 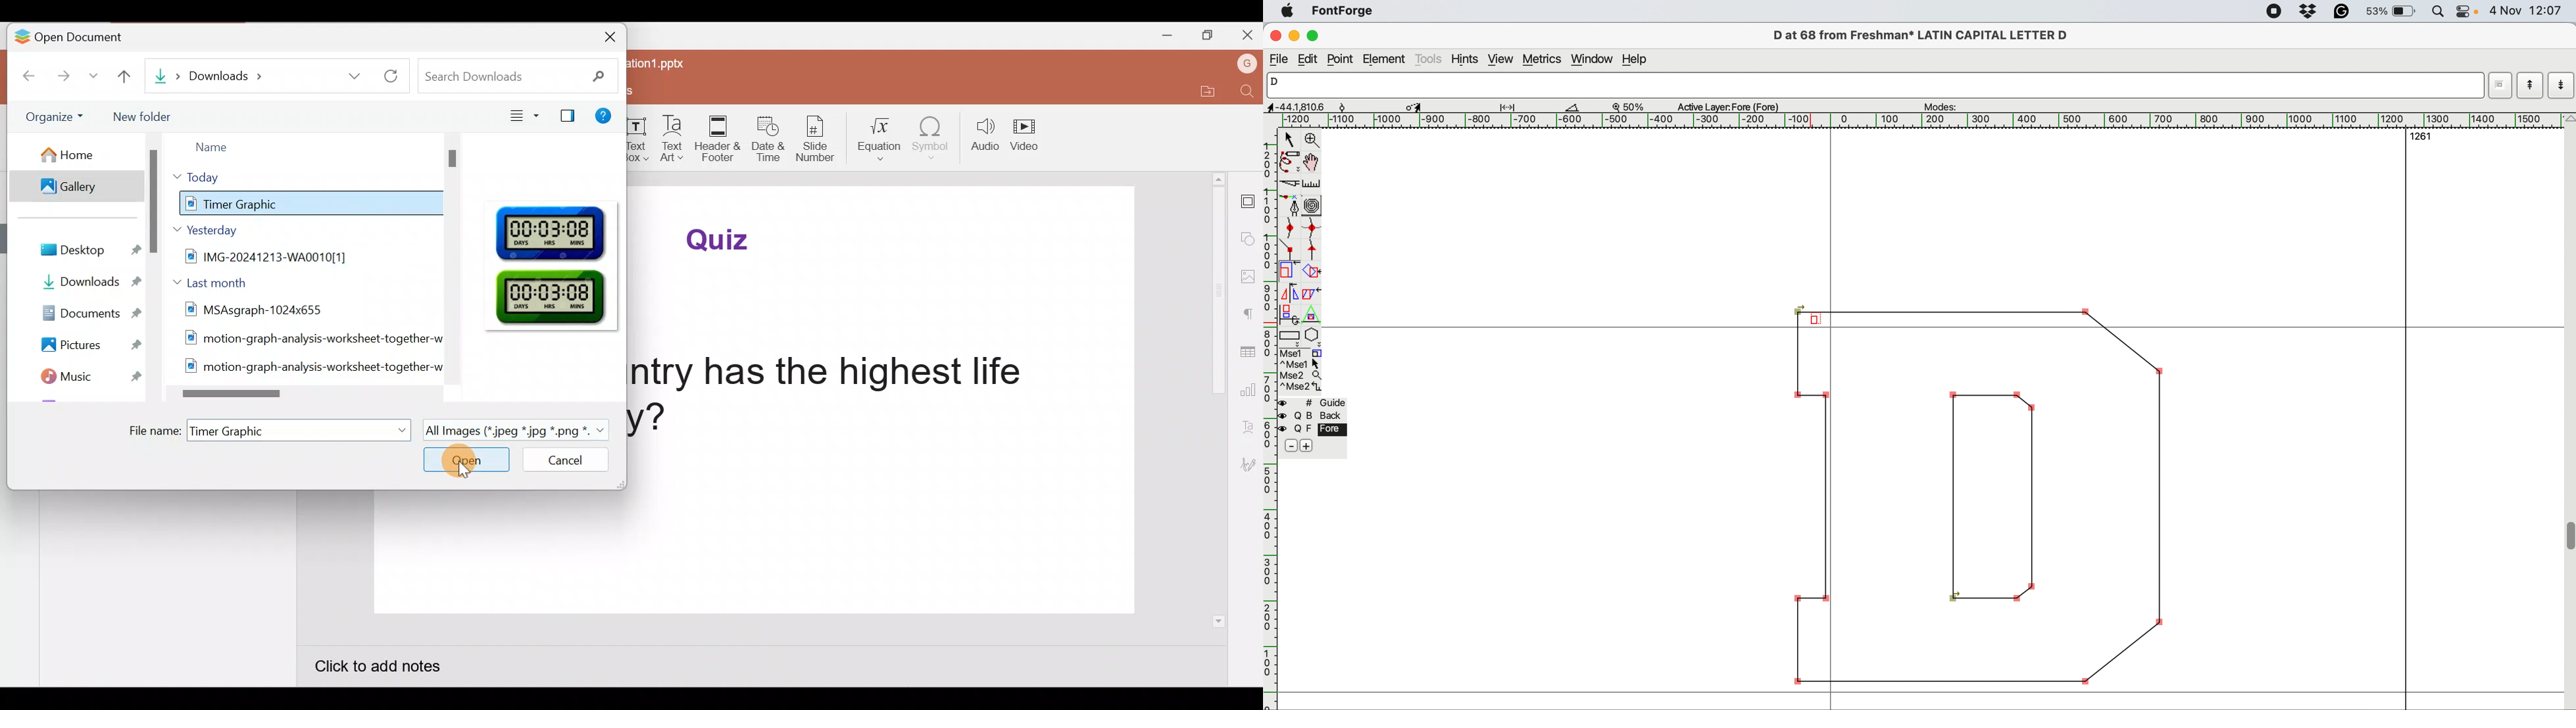 What do you see at coordinates (1207, 34) in the screenshot?
I see `Maximize` at bounding box center [1207, 34].